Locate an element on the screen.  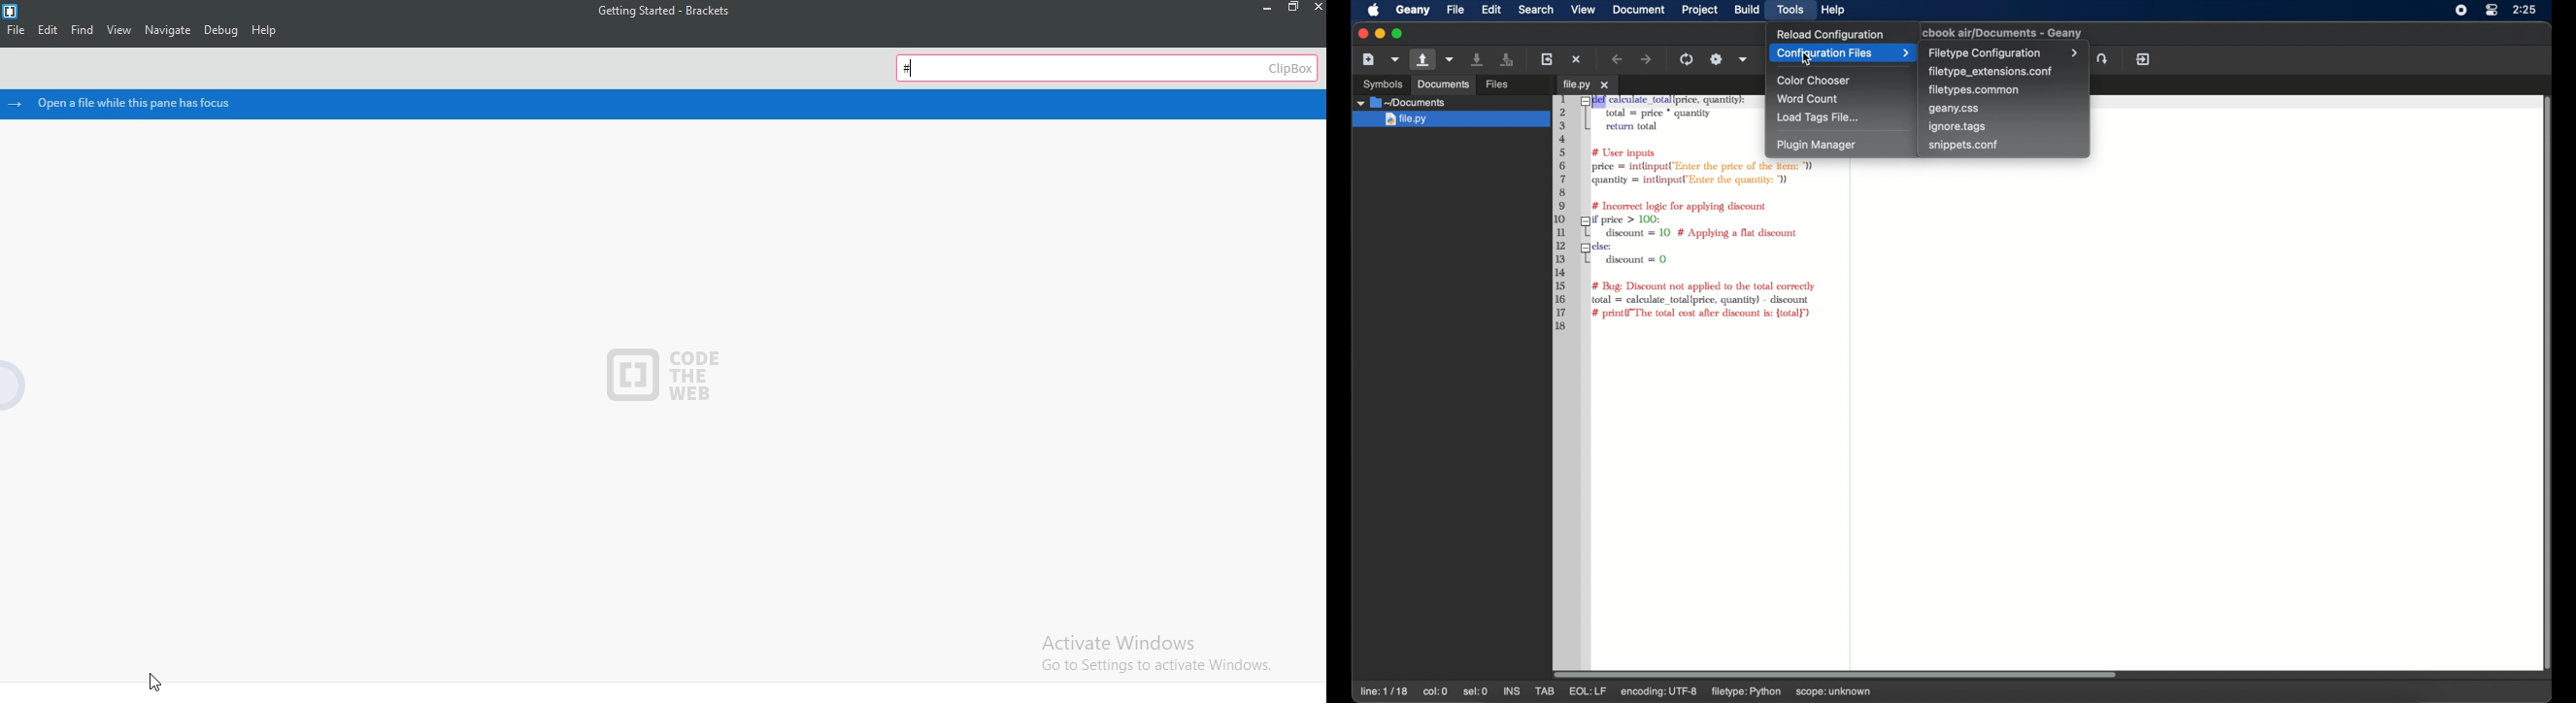
code the web is located at coordinates (653, 377).